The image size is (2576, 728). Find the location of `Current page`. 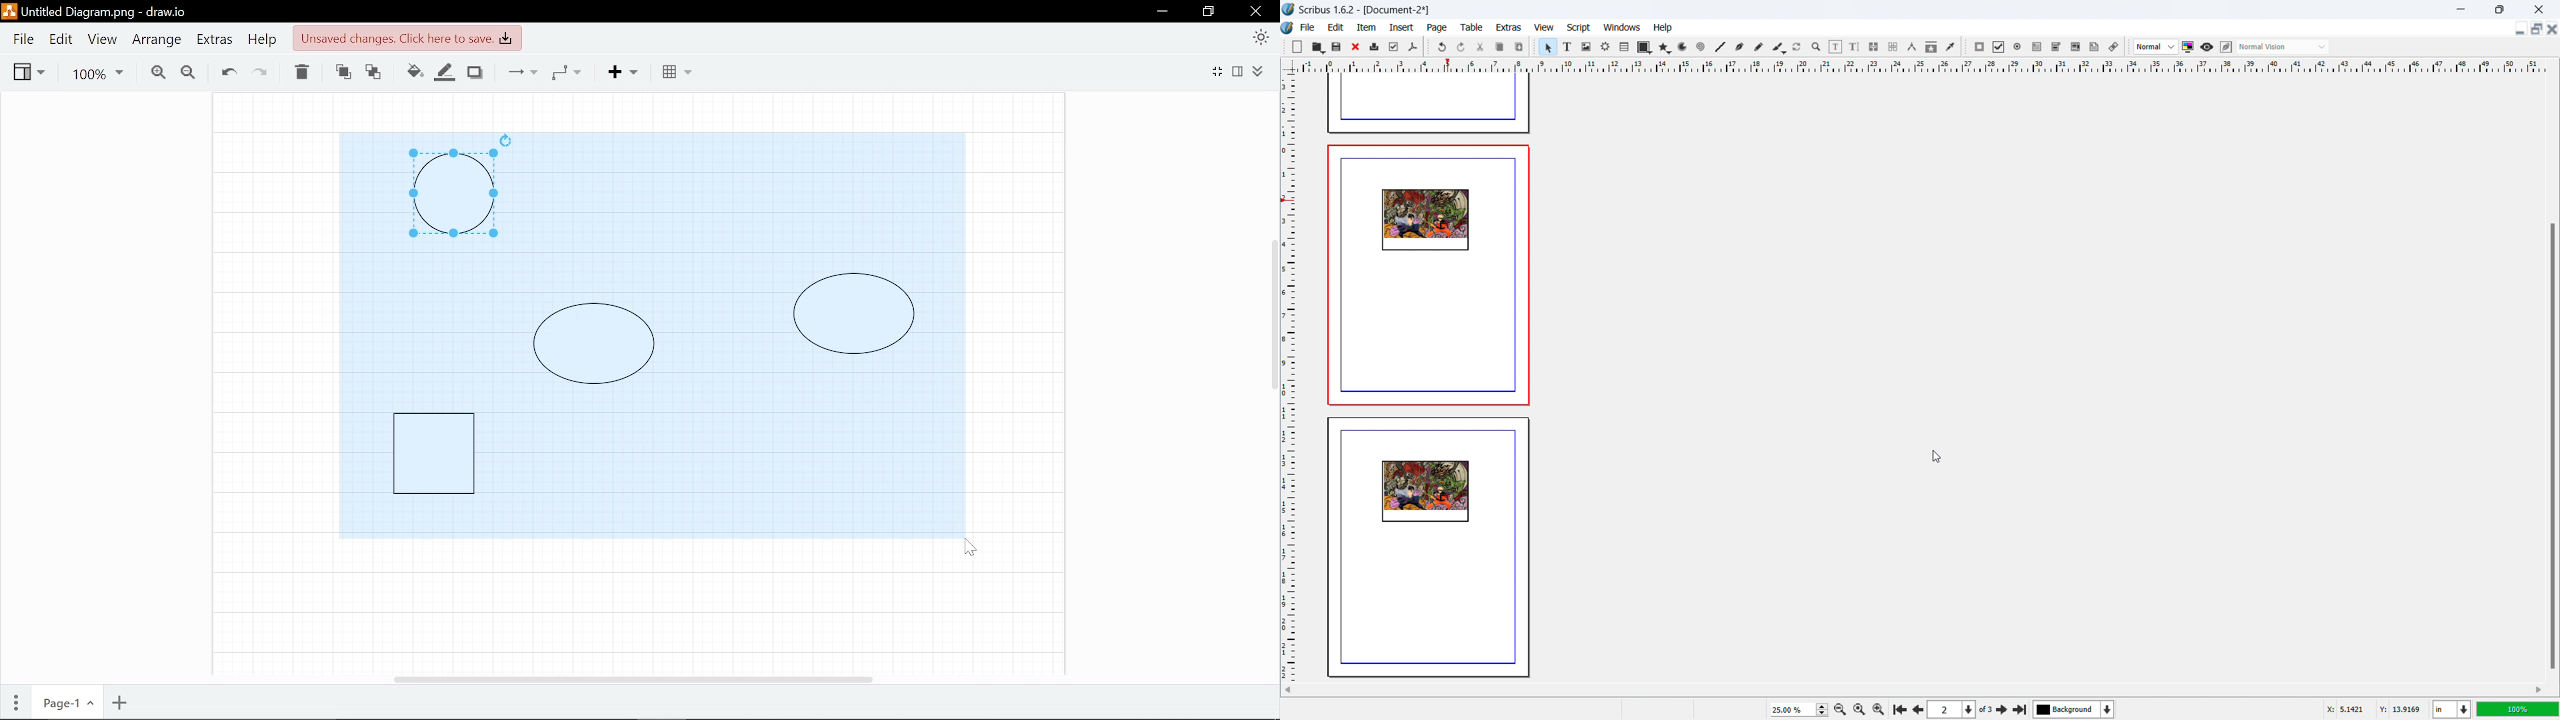

Current page is located at coordinates (65, 704).